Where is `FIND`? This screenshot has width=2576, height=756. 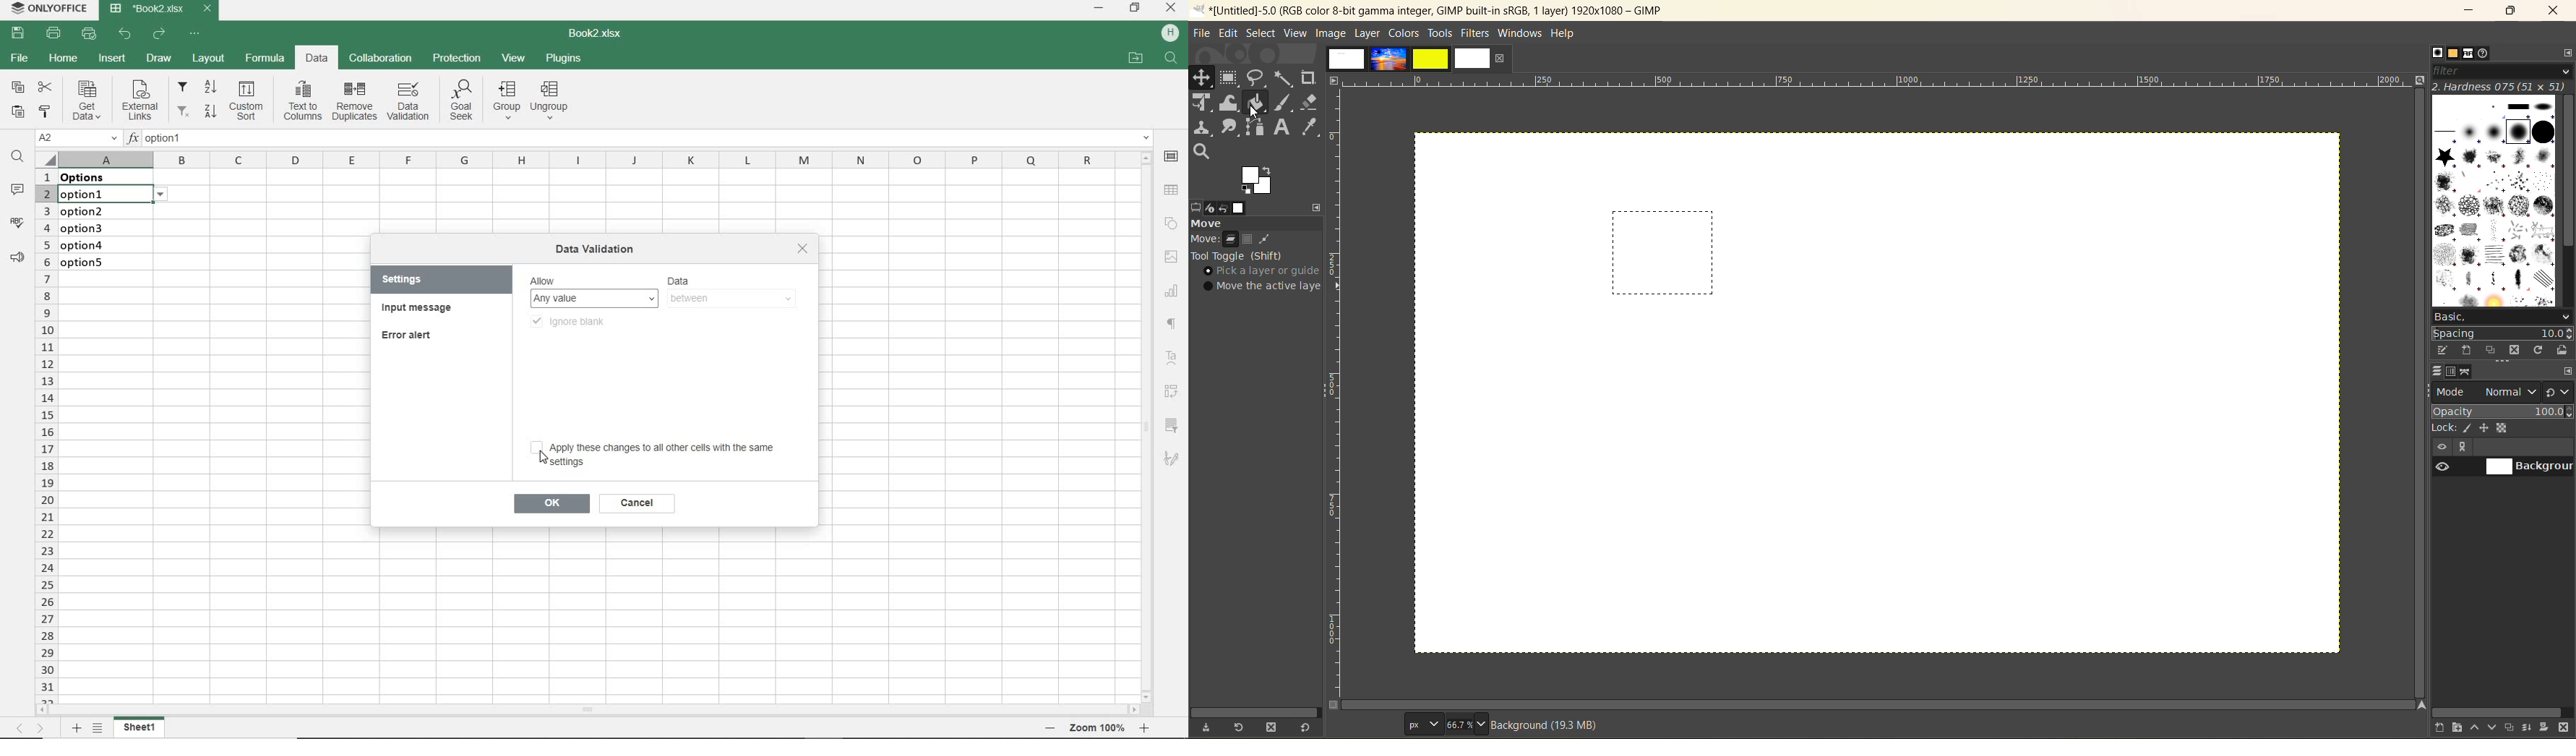
FIND is located at coordinates (16, 156).